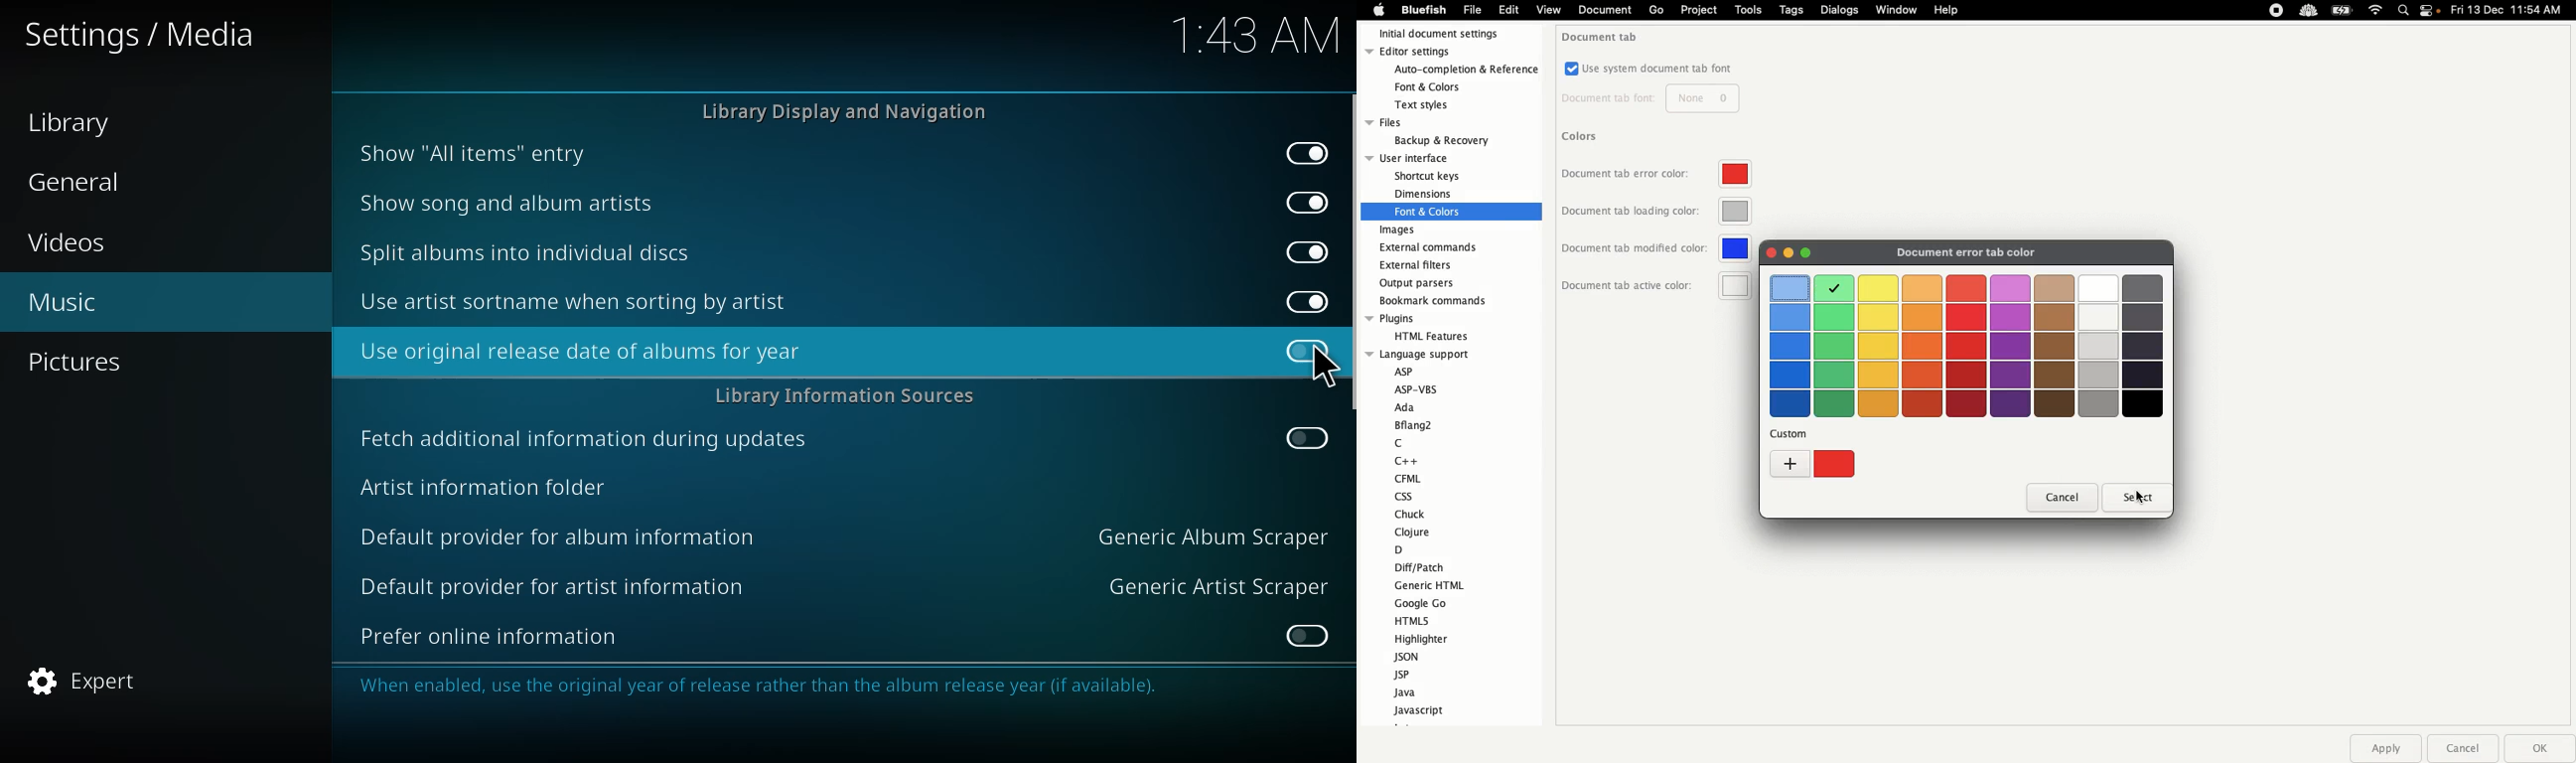 This screenshot has height=784, width=2576. Describe the element at coordinates (84, 181) in the screenshot. I see `general` at that location.